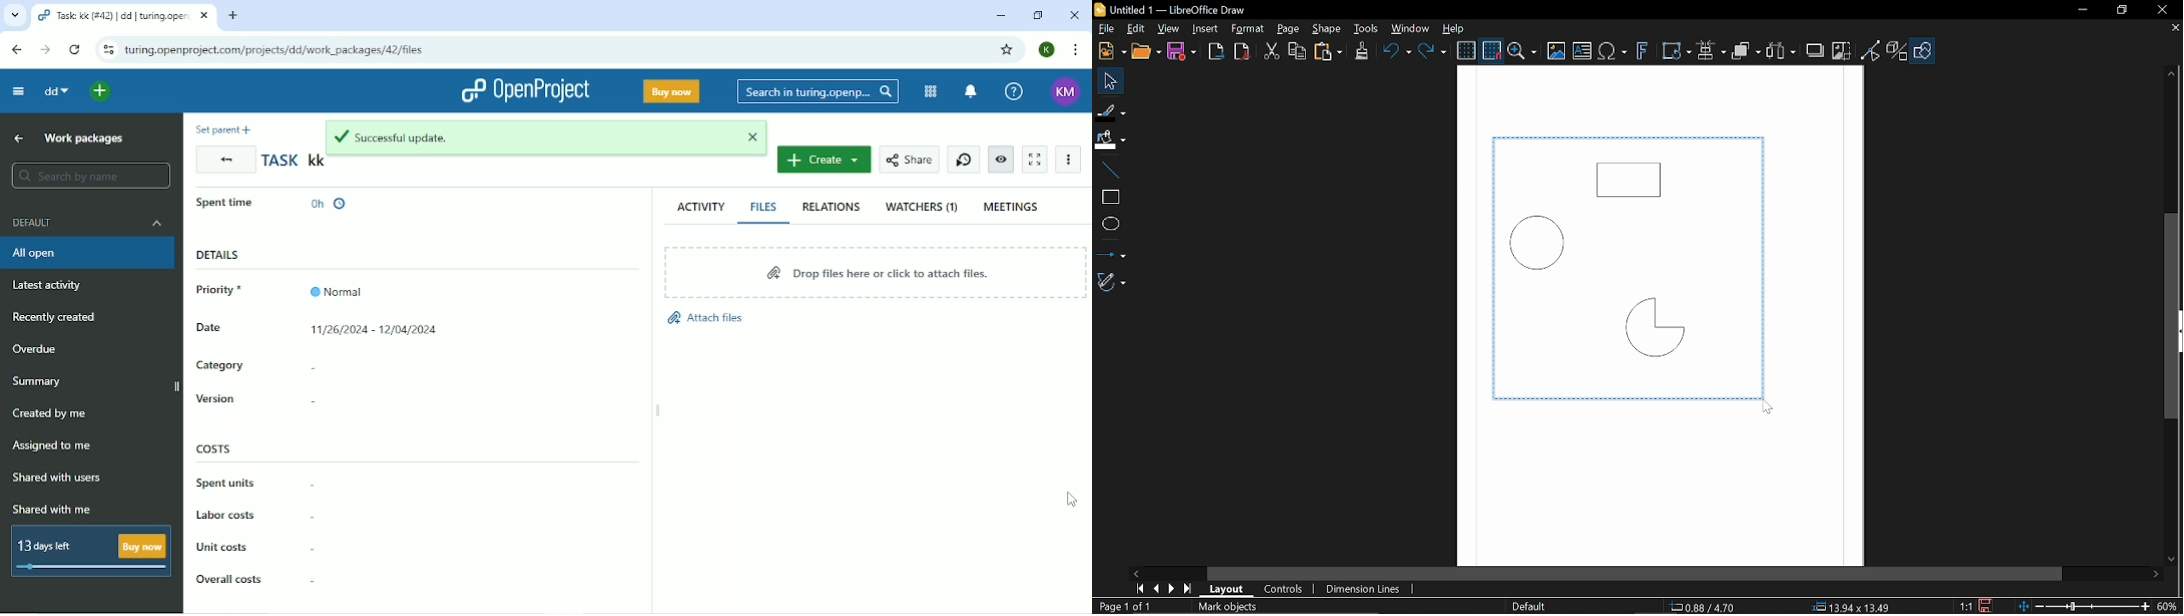  What do you see at coordinates (1489, 269) in the screenshot?
I see `Vertical line around objects` at bounding box center [1489, 269].